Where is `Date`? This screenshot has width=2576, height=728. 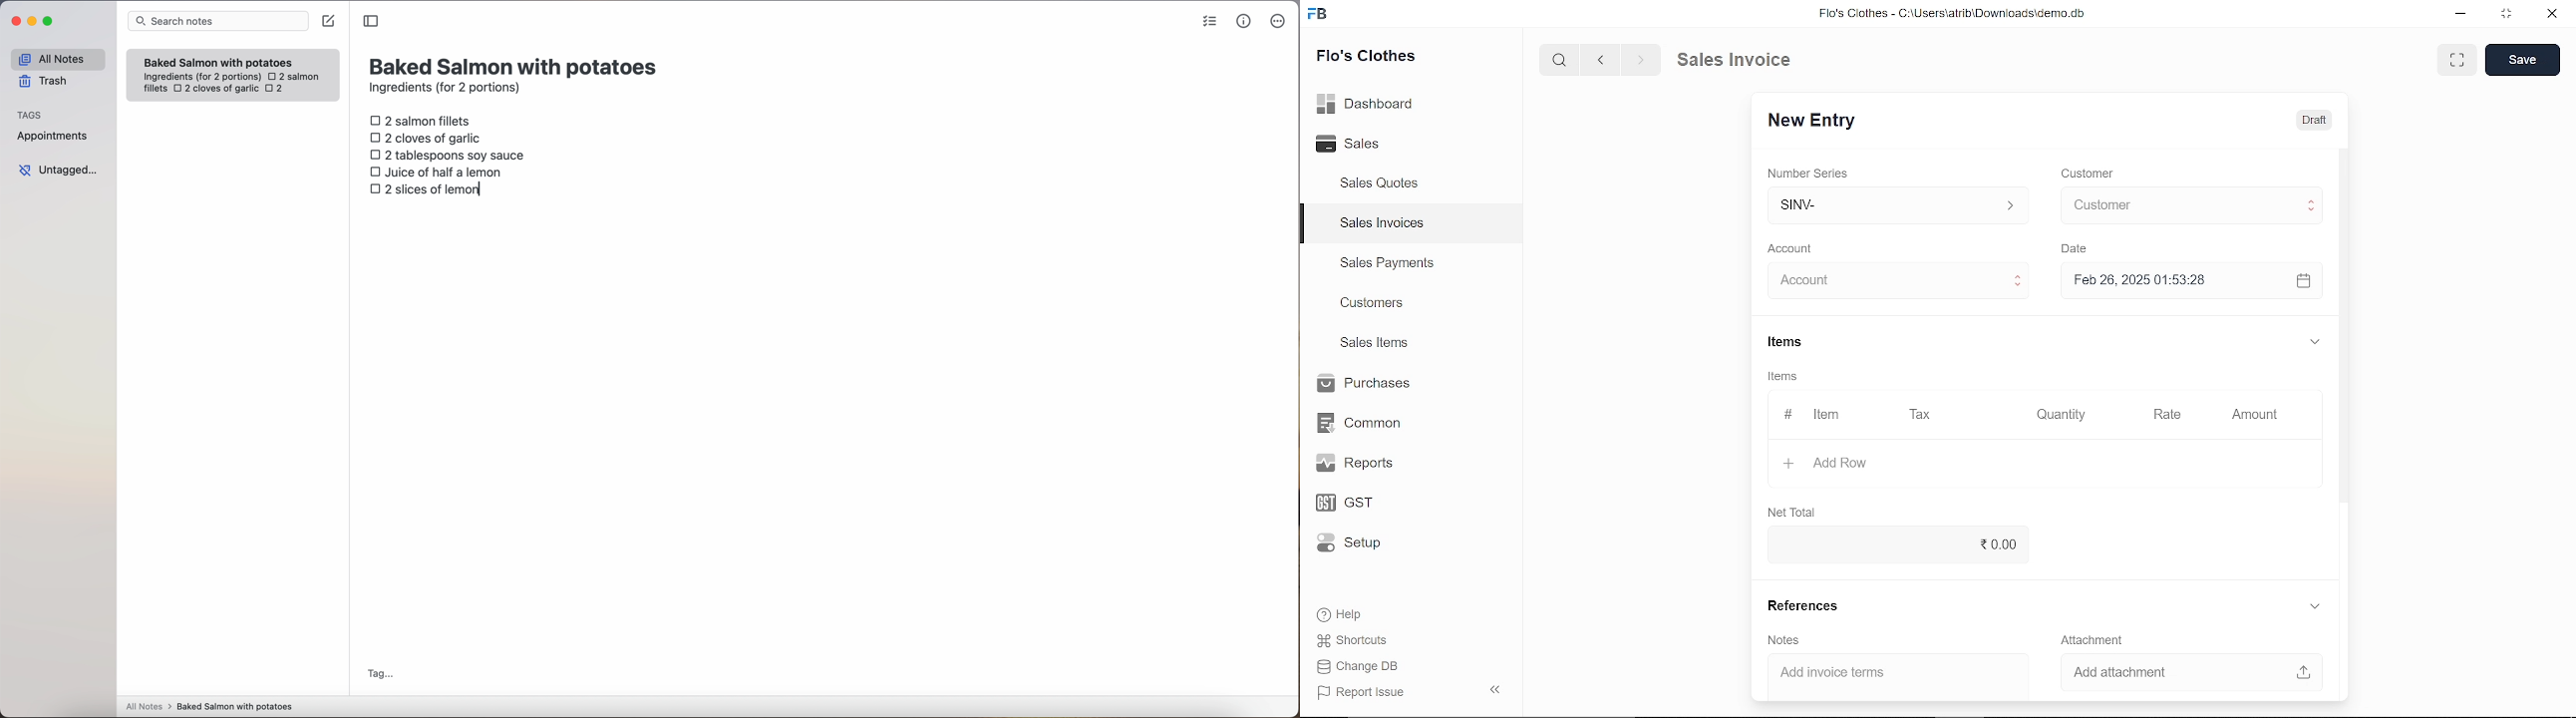 Date is located at coordinates (2074, 249).